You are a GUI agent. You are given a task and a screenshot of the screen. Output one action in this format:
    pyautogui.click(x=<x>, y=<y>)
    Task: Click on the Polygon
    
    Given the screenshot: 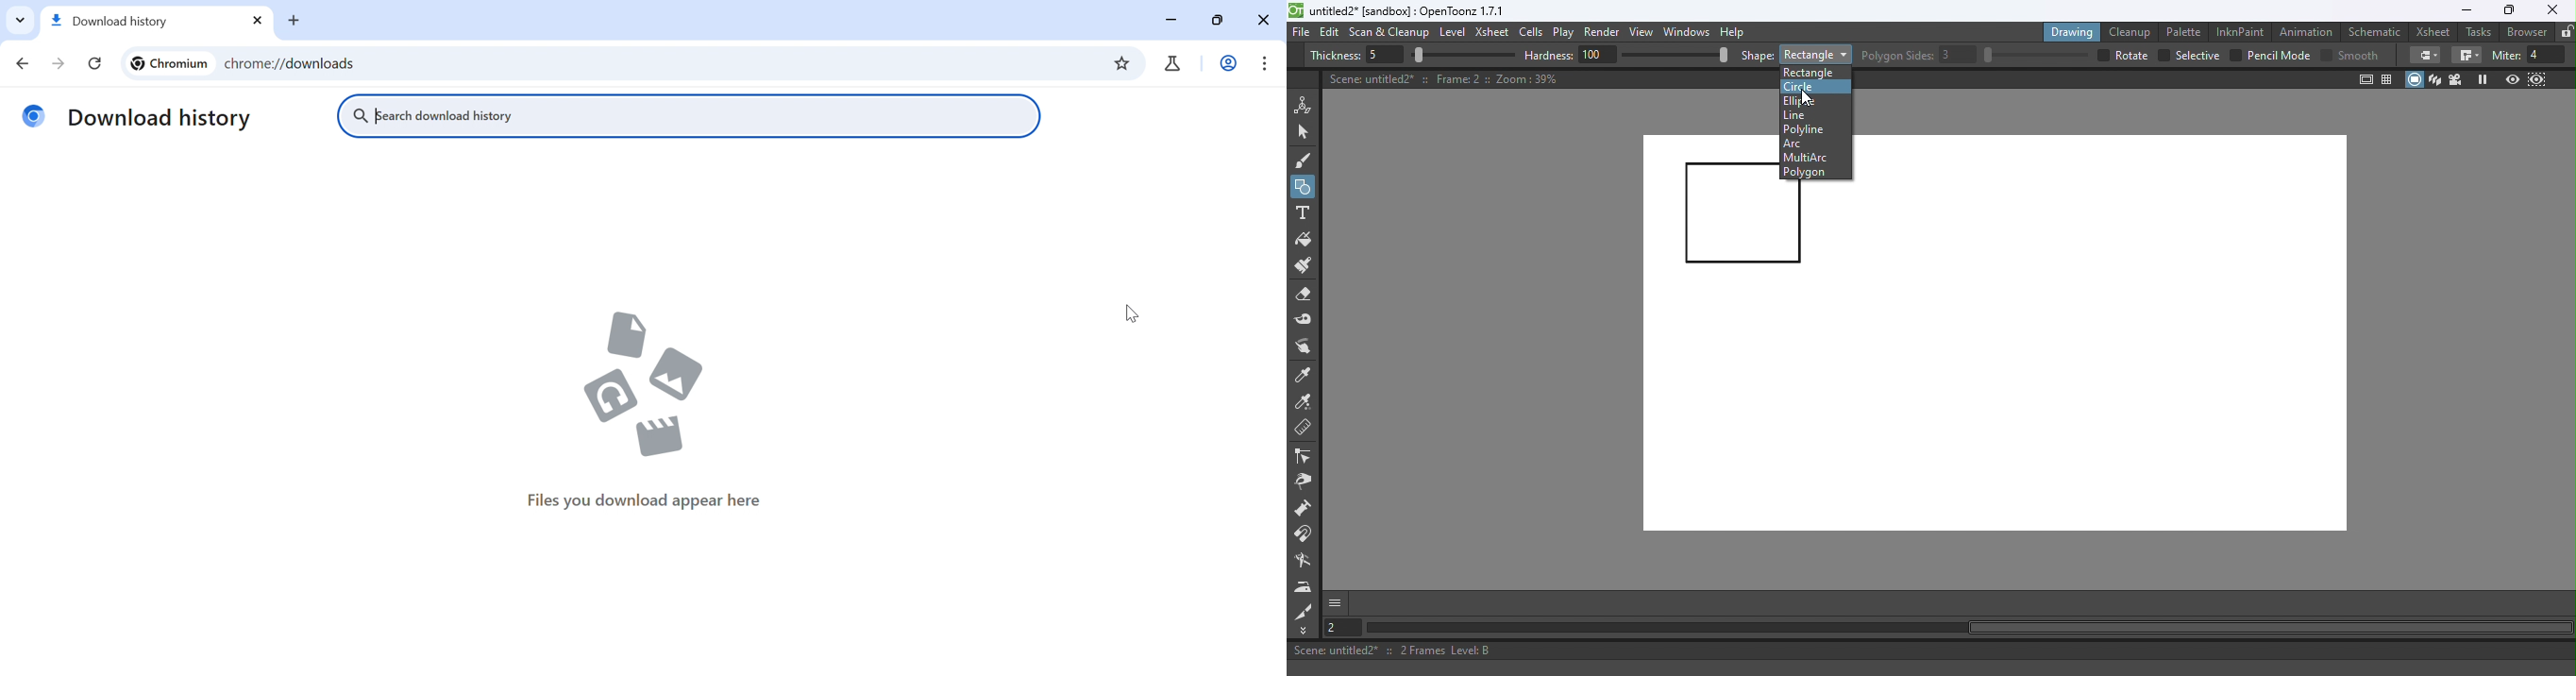 What is the action you would take?
    pyautogui.click(x=1809, y=171)
    